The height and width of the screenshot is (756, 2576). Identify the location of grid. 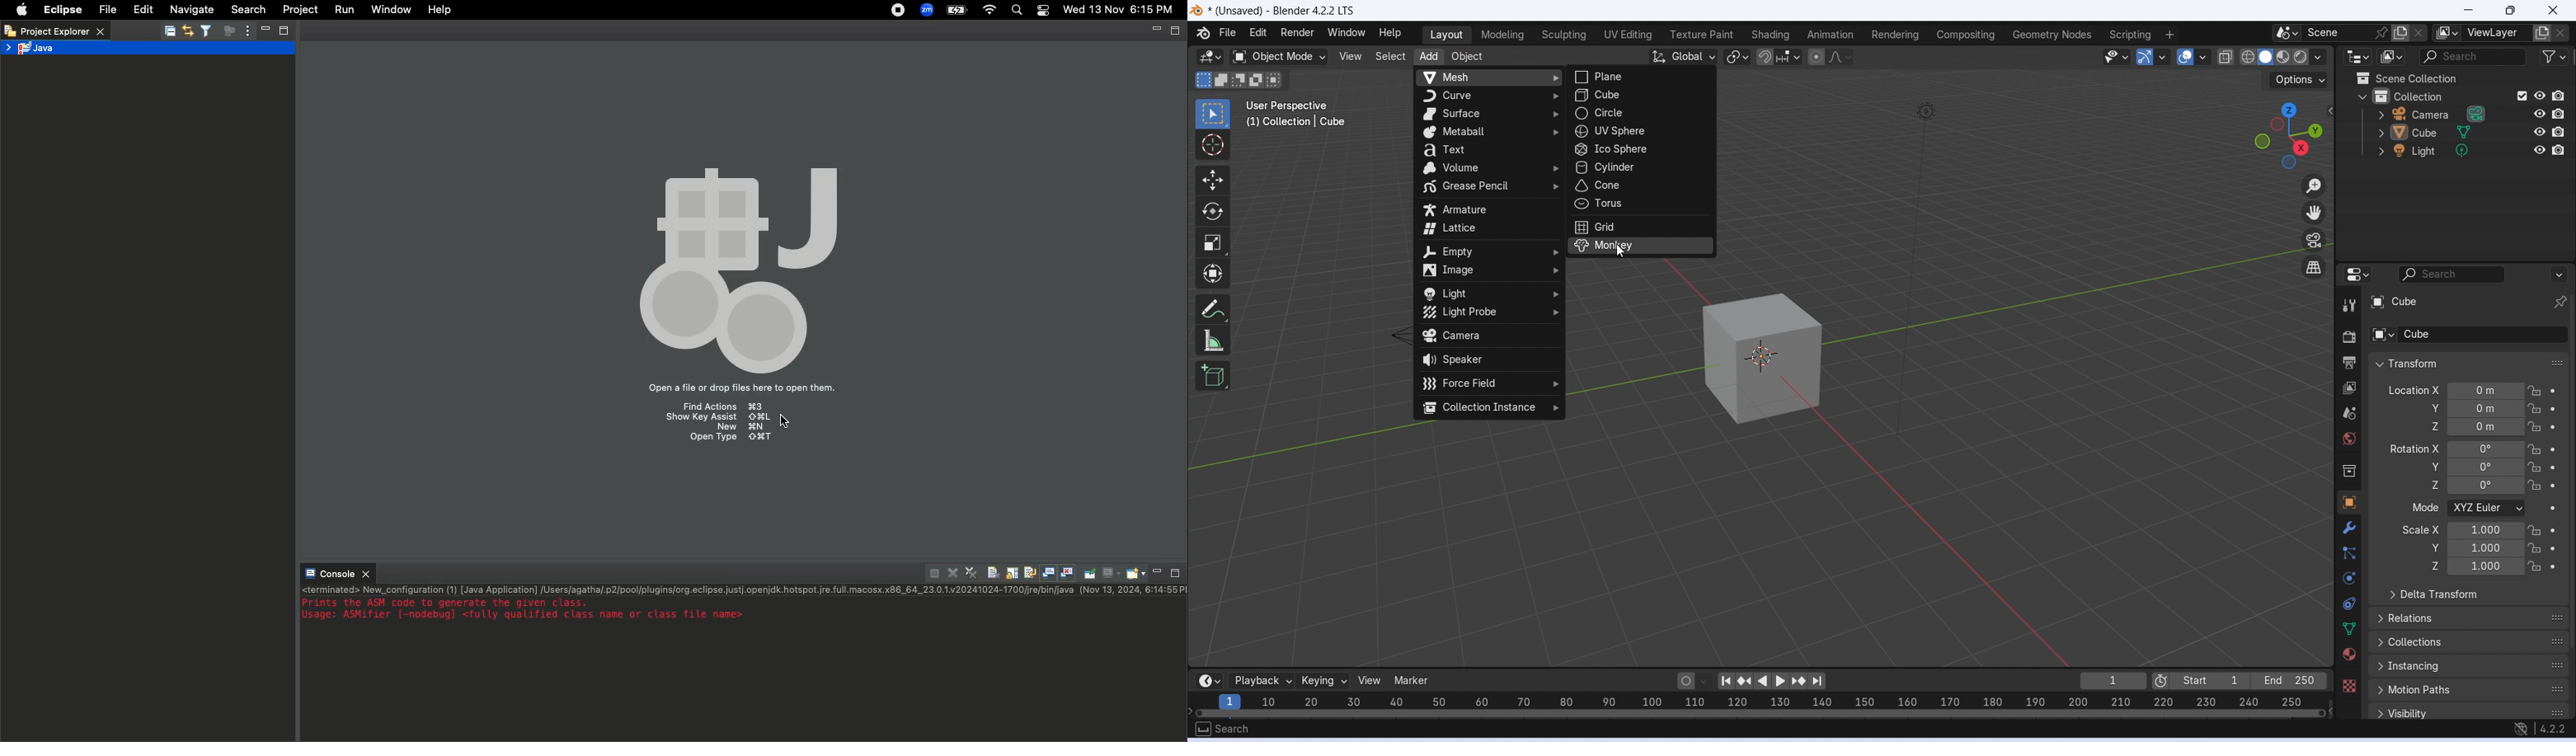
(1642, 226).